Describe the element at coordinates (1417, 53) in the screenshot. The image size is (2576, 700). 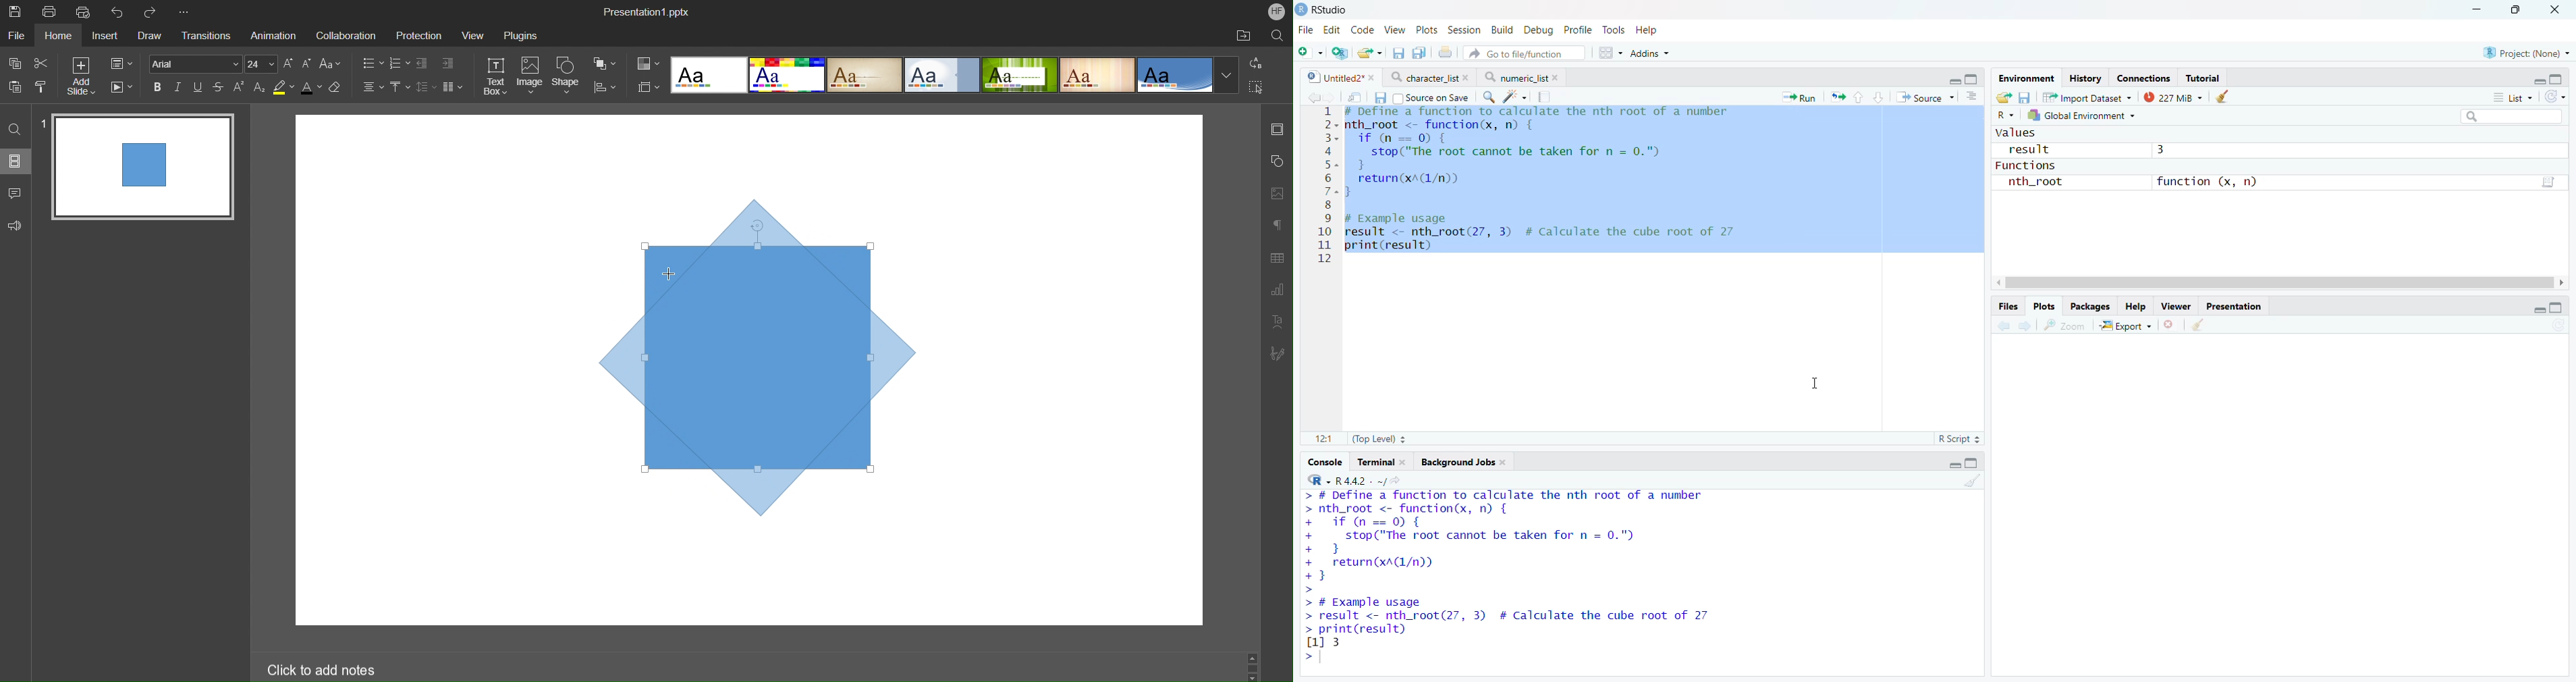
I see `Save all open files` at that location.